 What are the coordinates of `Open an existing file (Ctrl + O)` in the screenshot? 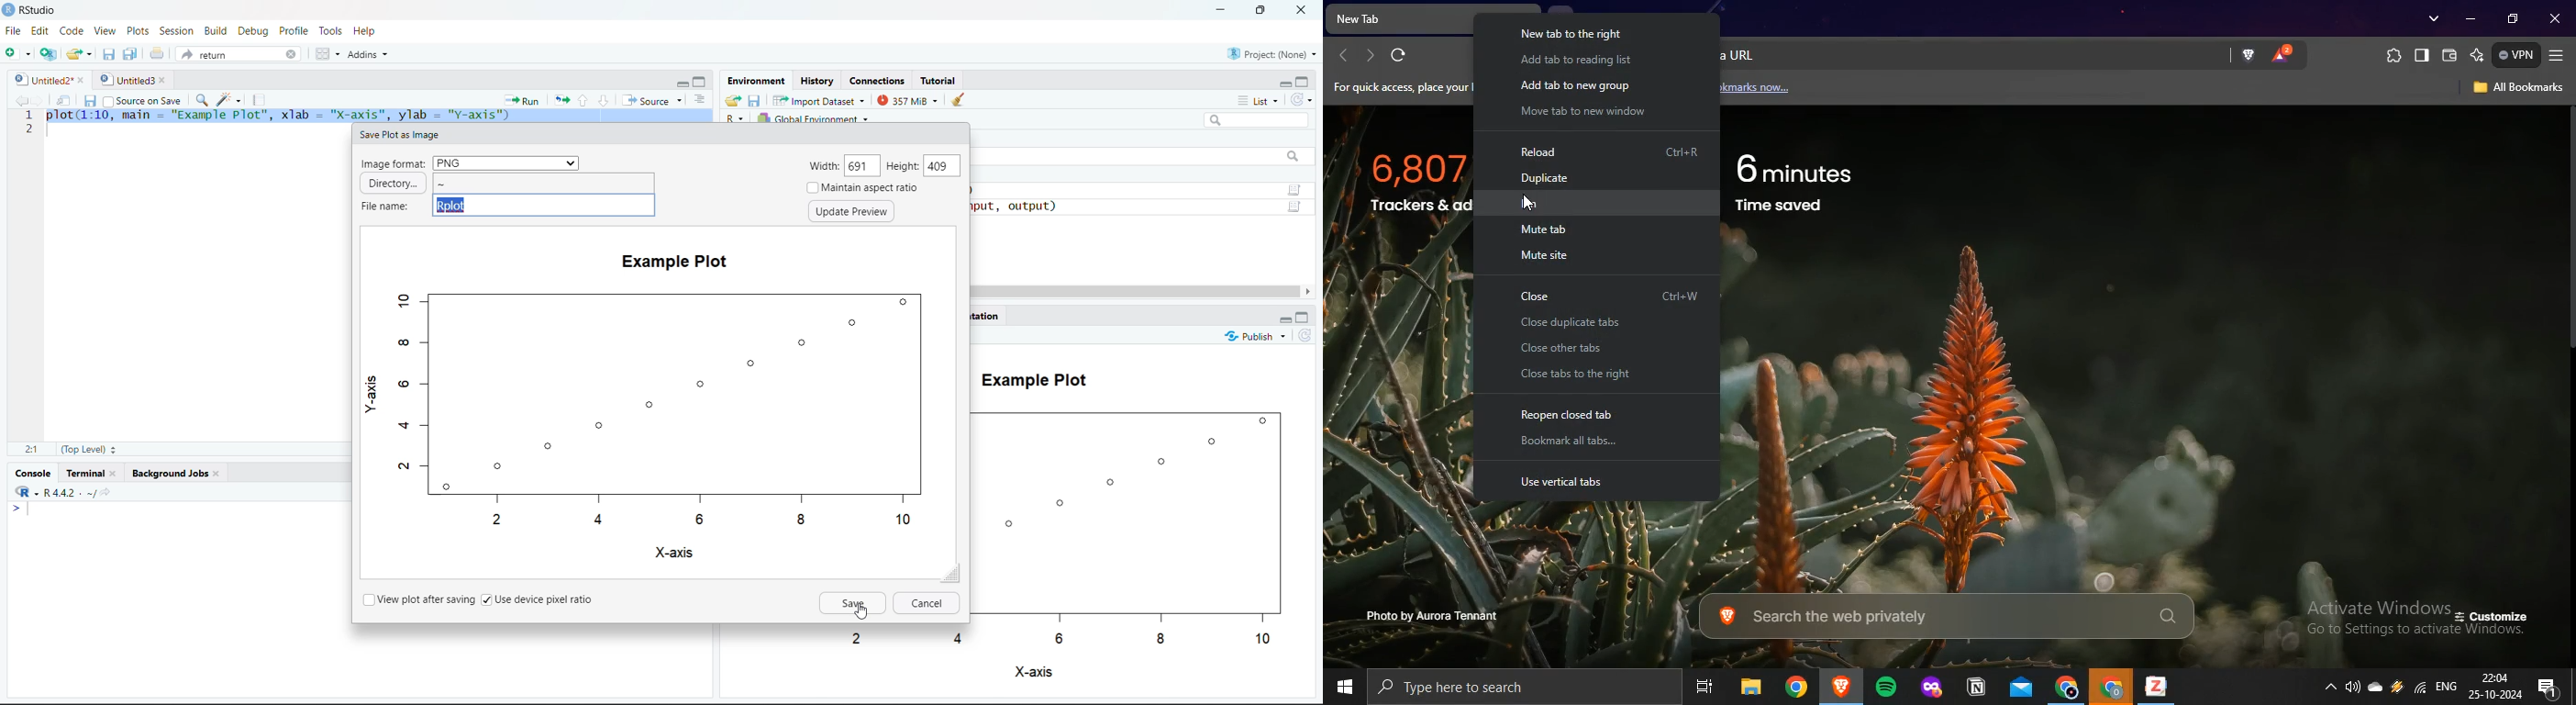 It's located at (78, 54).